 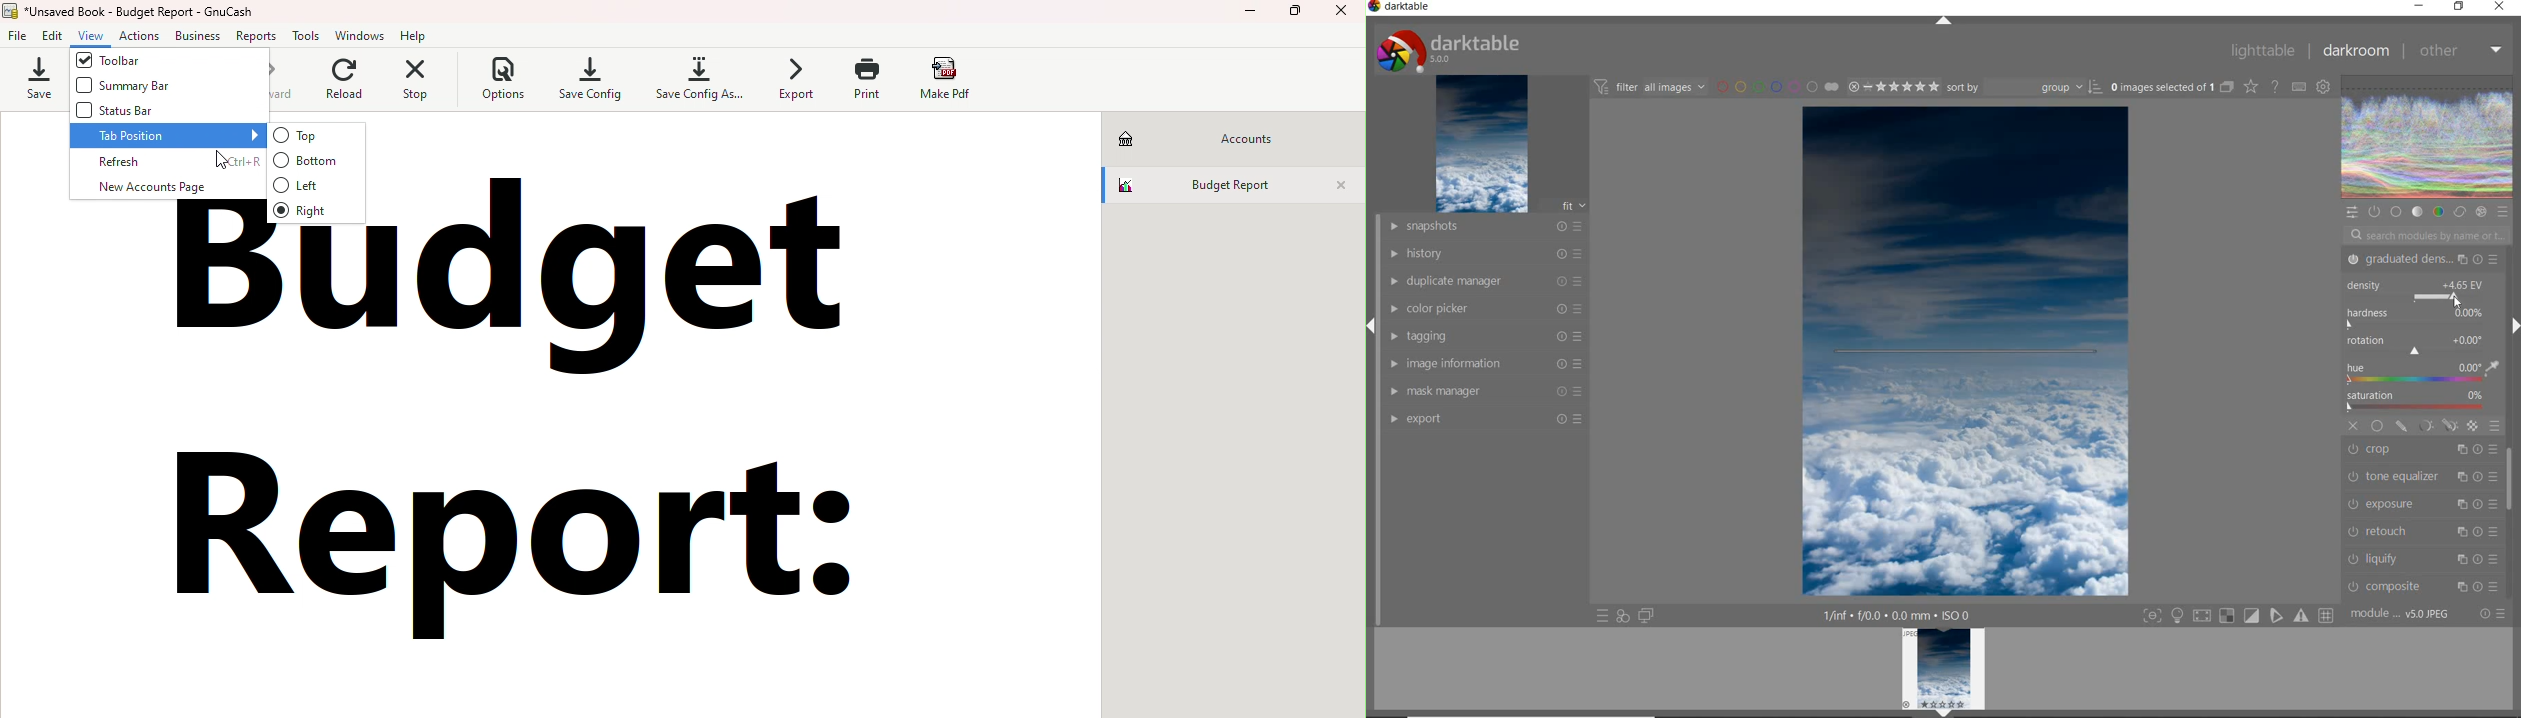 I want to click on tone equalizer, so click(x=2420, y=478).